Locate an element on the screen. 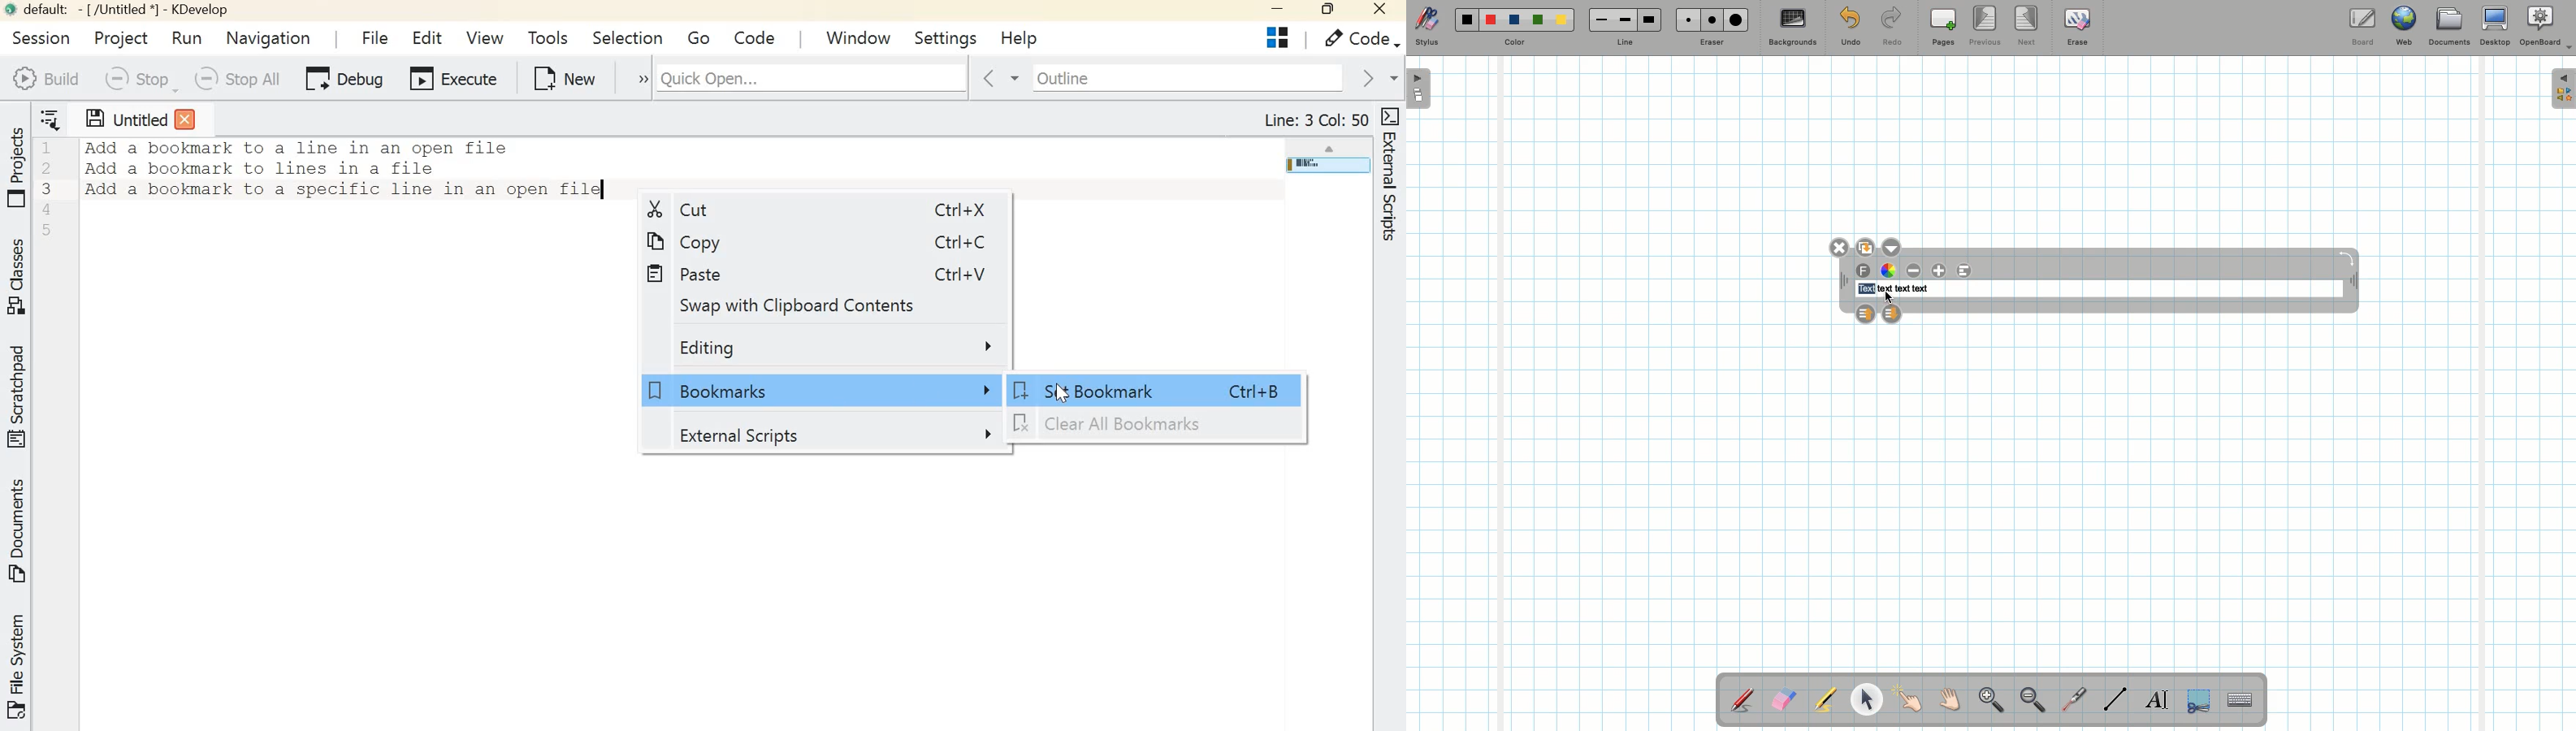  Selection is located at coordinates (2197, 699).